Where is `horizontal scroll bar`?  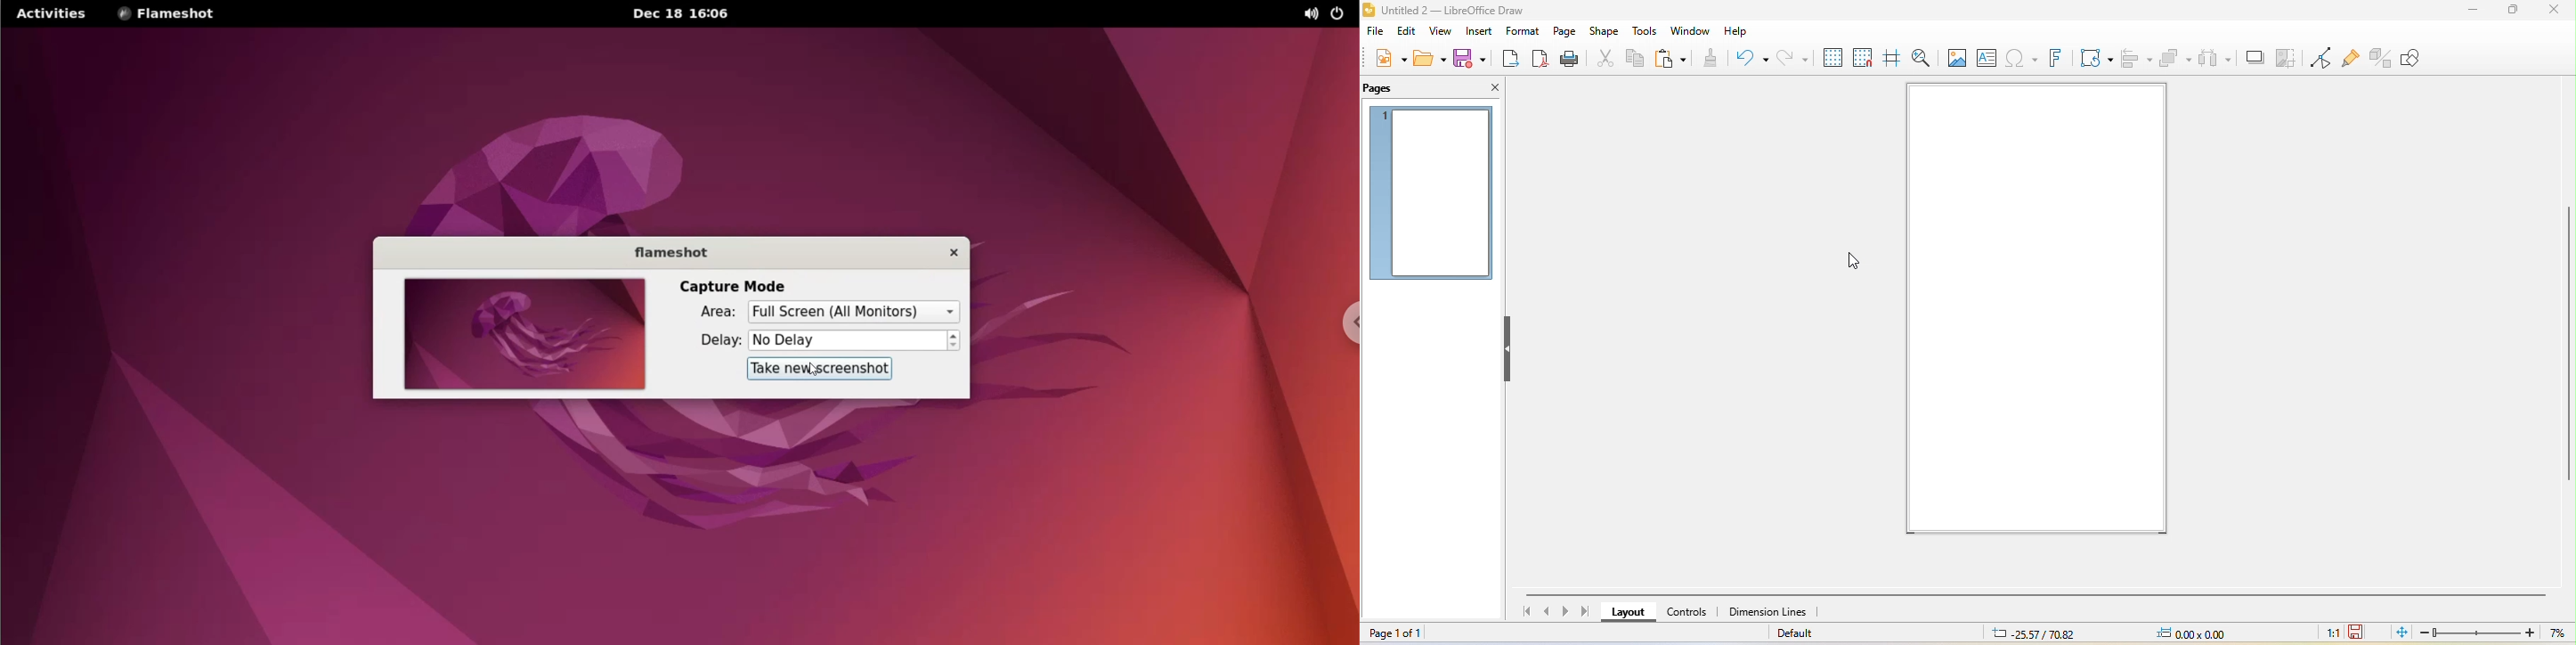 horizontal scroll bar is located at coordinates (2039, 592).